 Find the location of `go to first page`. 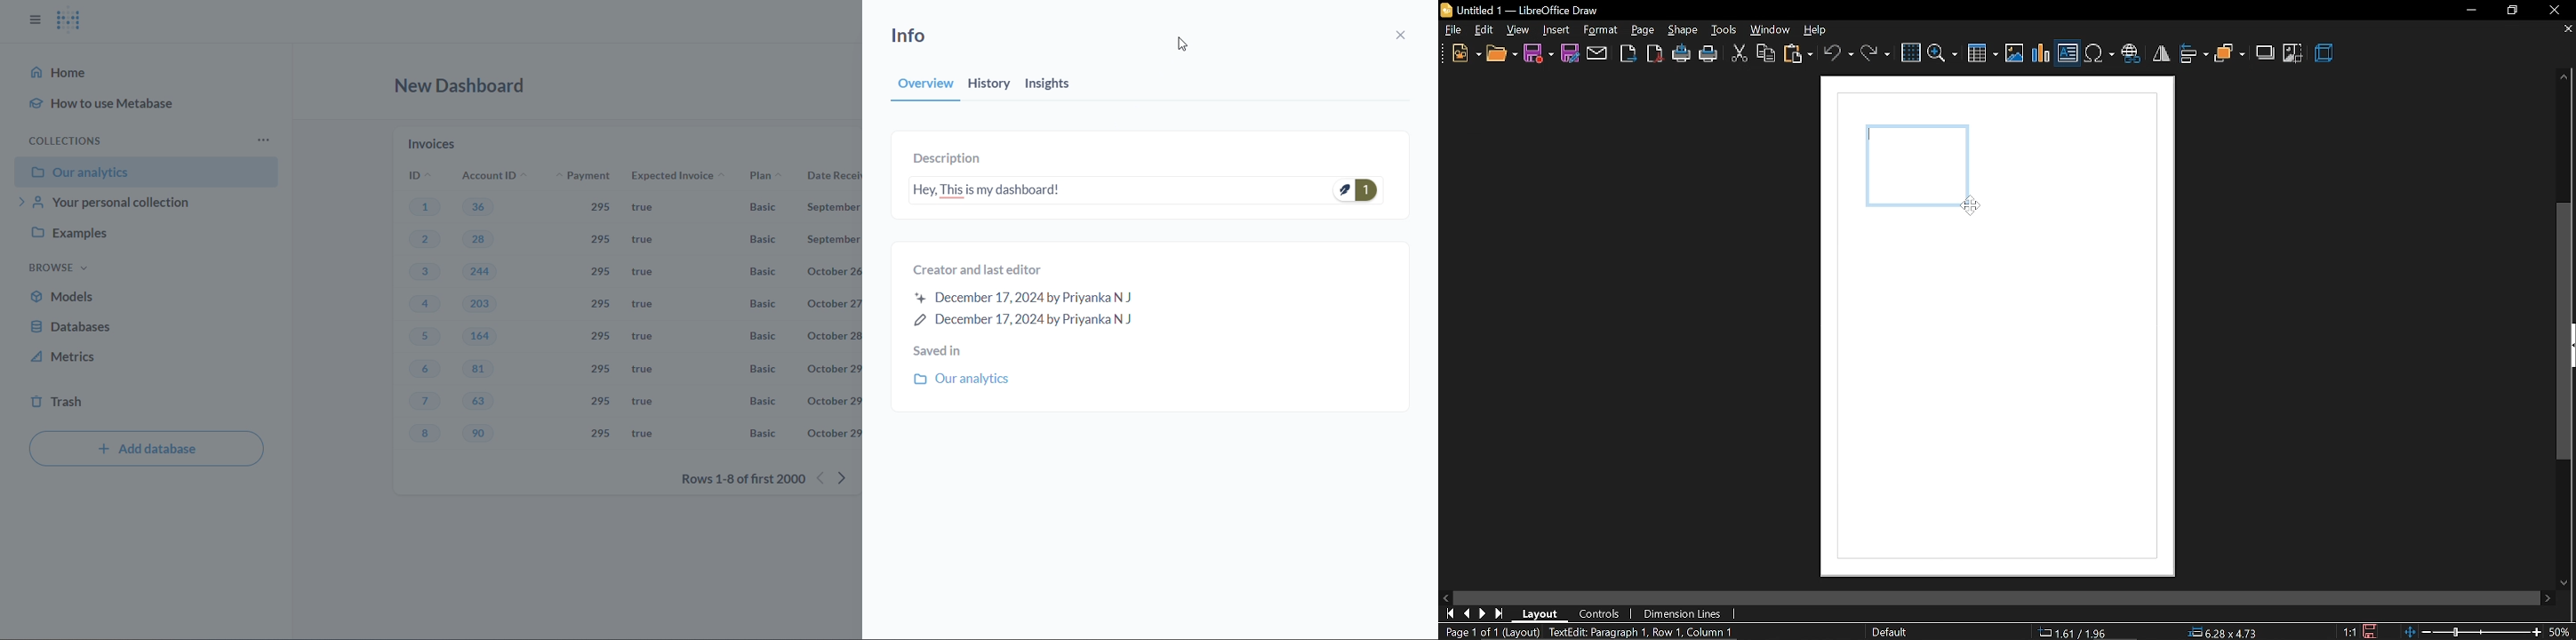

go to first page is located at coordinates (1451, 614).